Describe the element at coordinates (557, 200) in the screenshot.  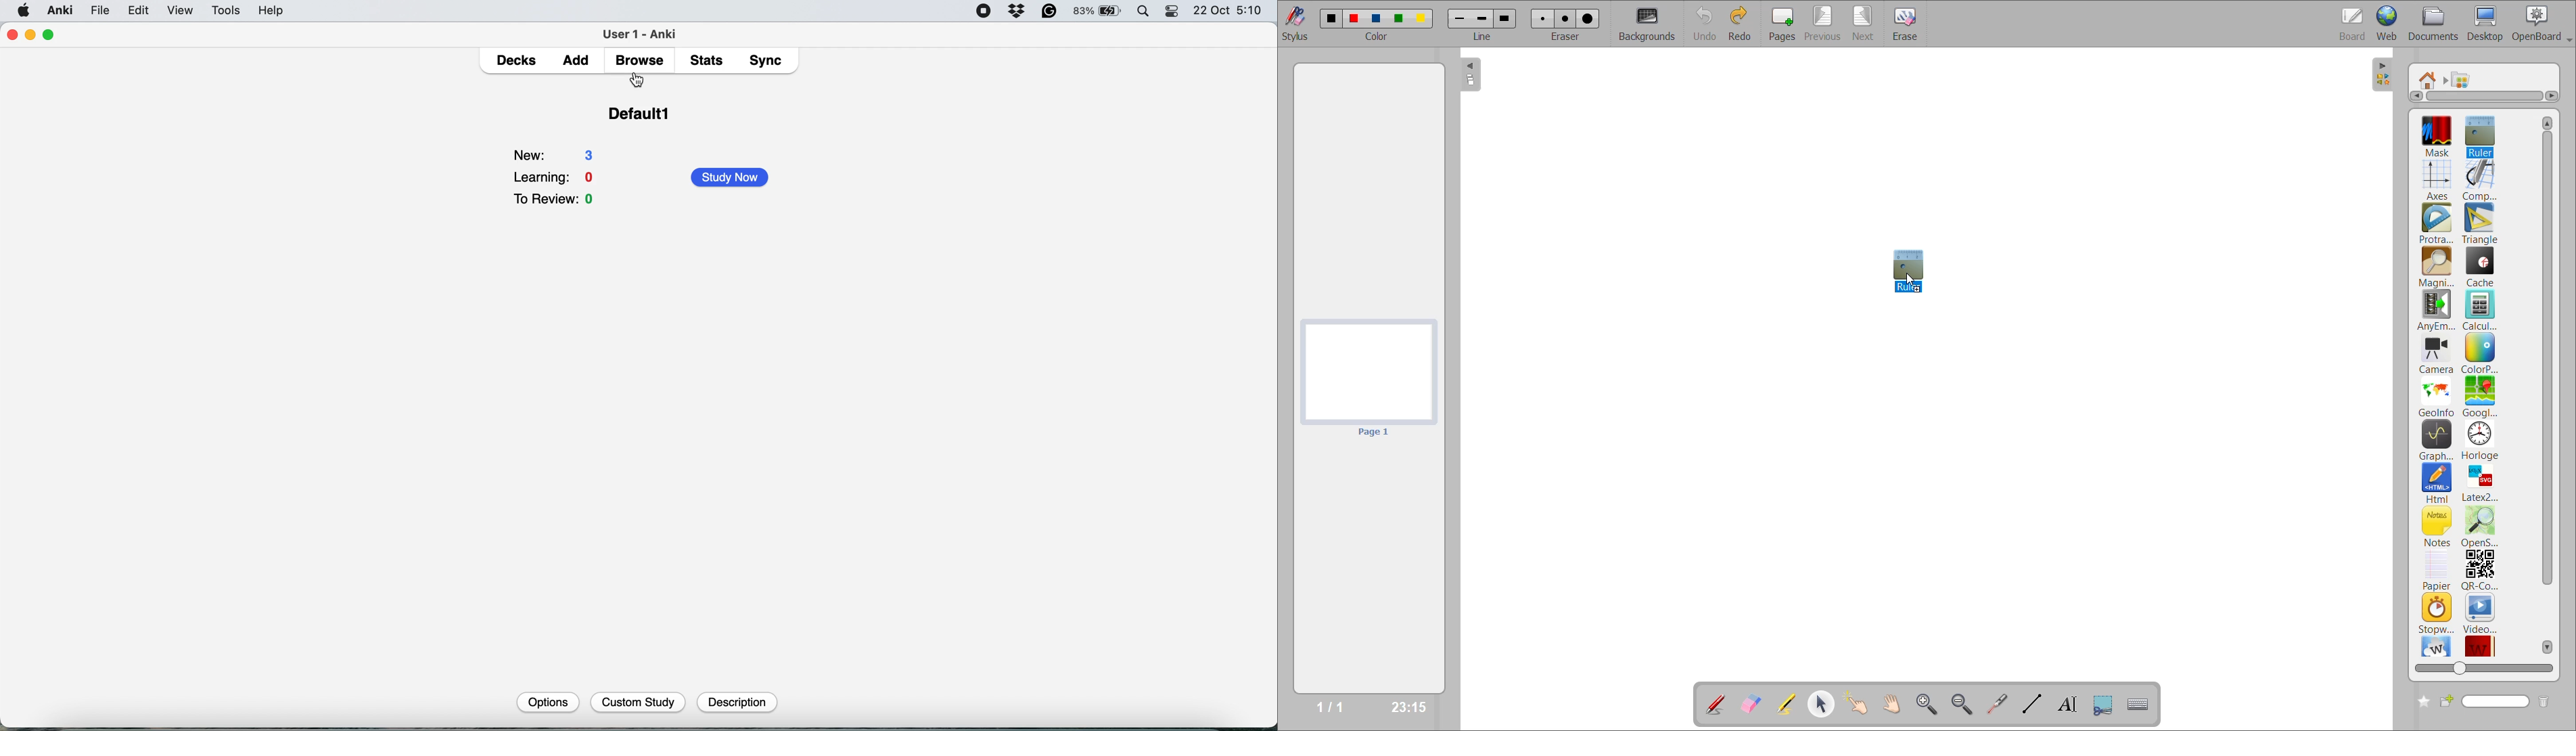
I see `To Review: 0` at that location.